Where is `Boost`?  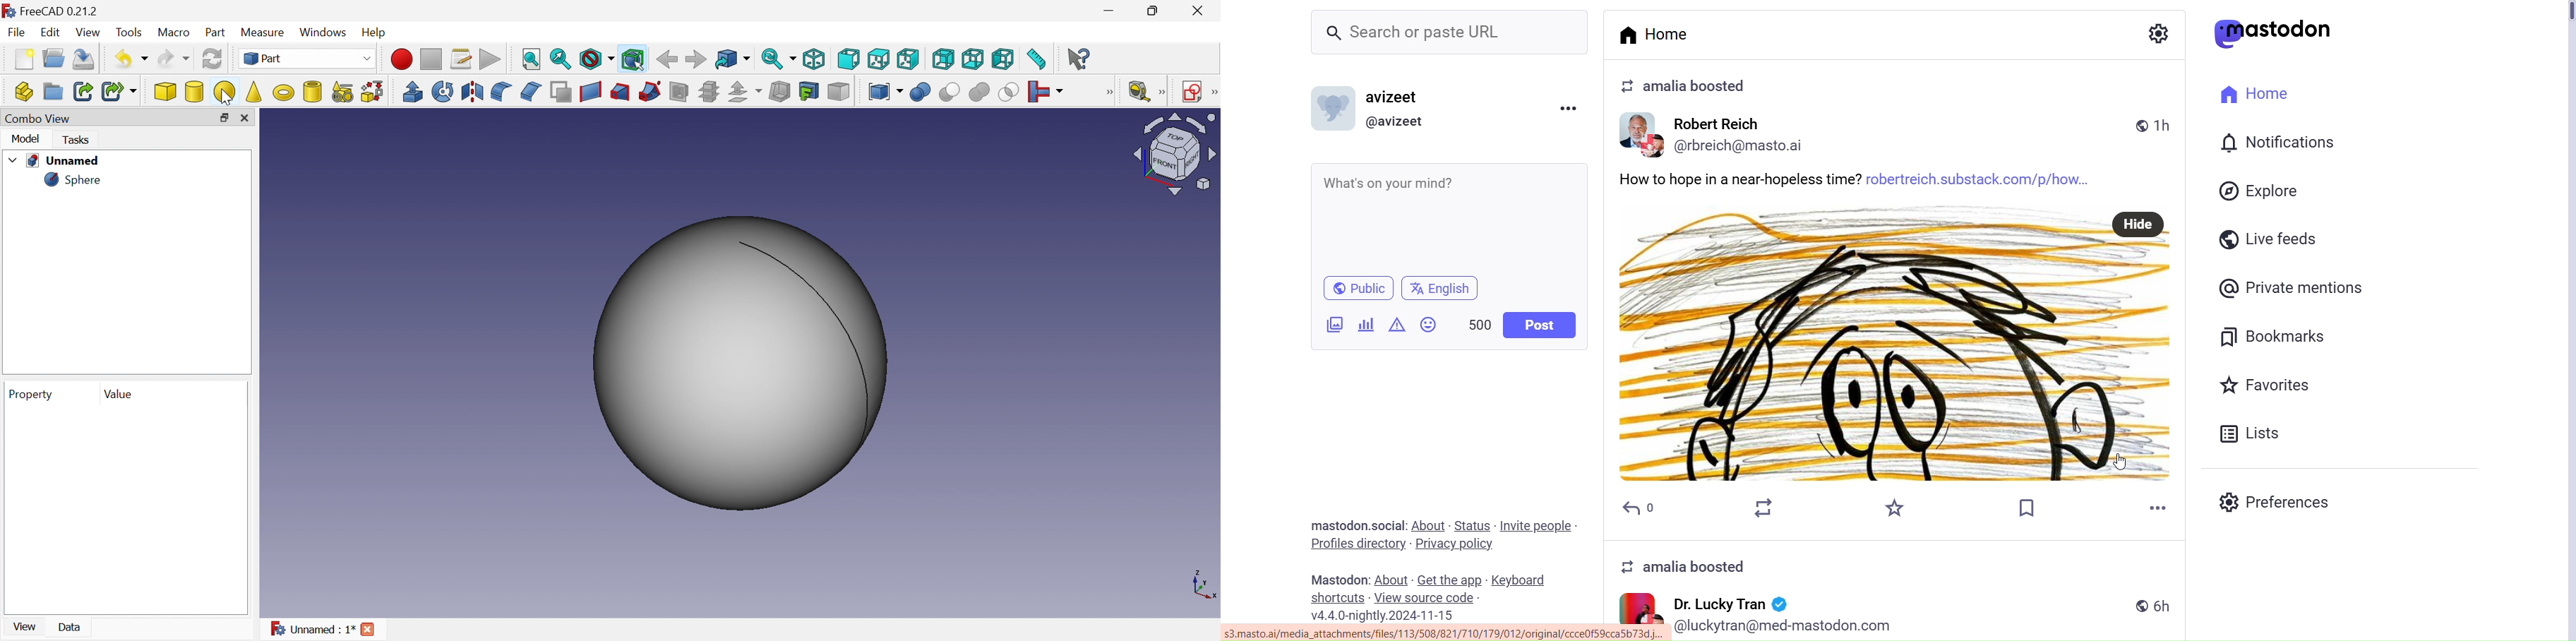
Boost is located at coordinates (1767, 506).